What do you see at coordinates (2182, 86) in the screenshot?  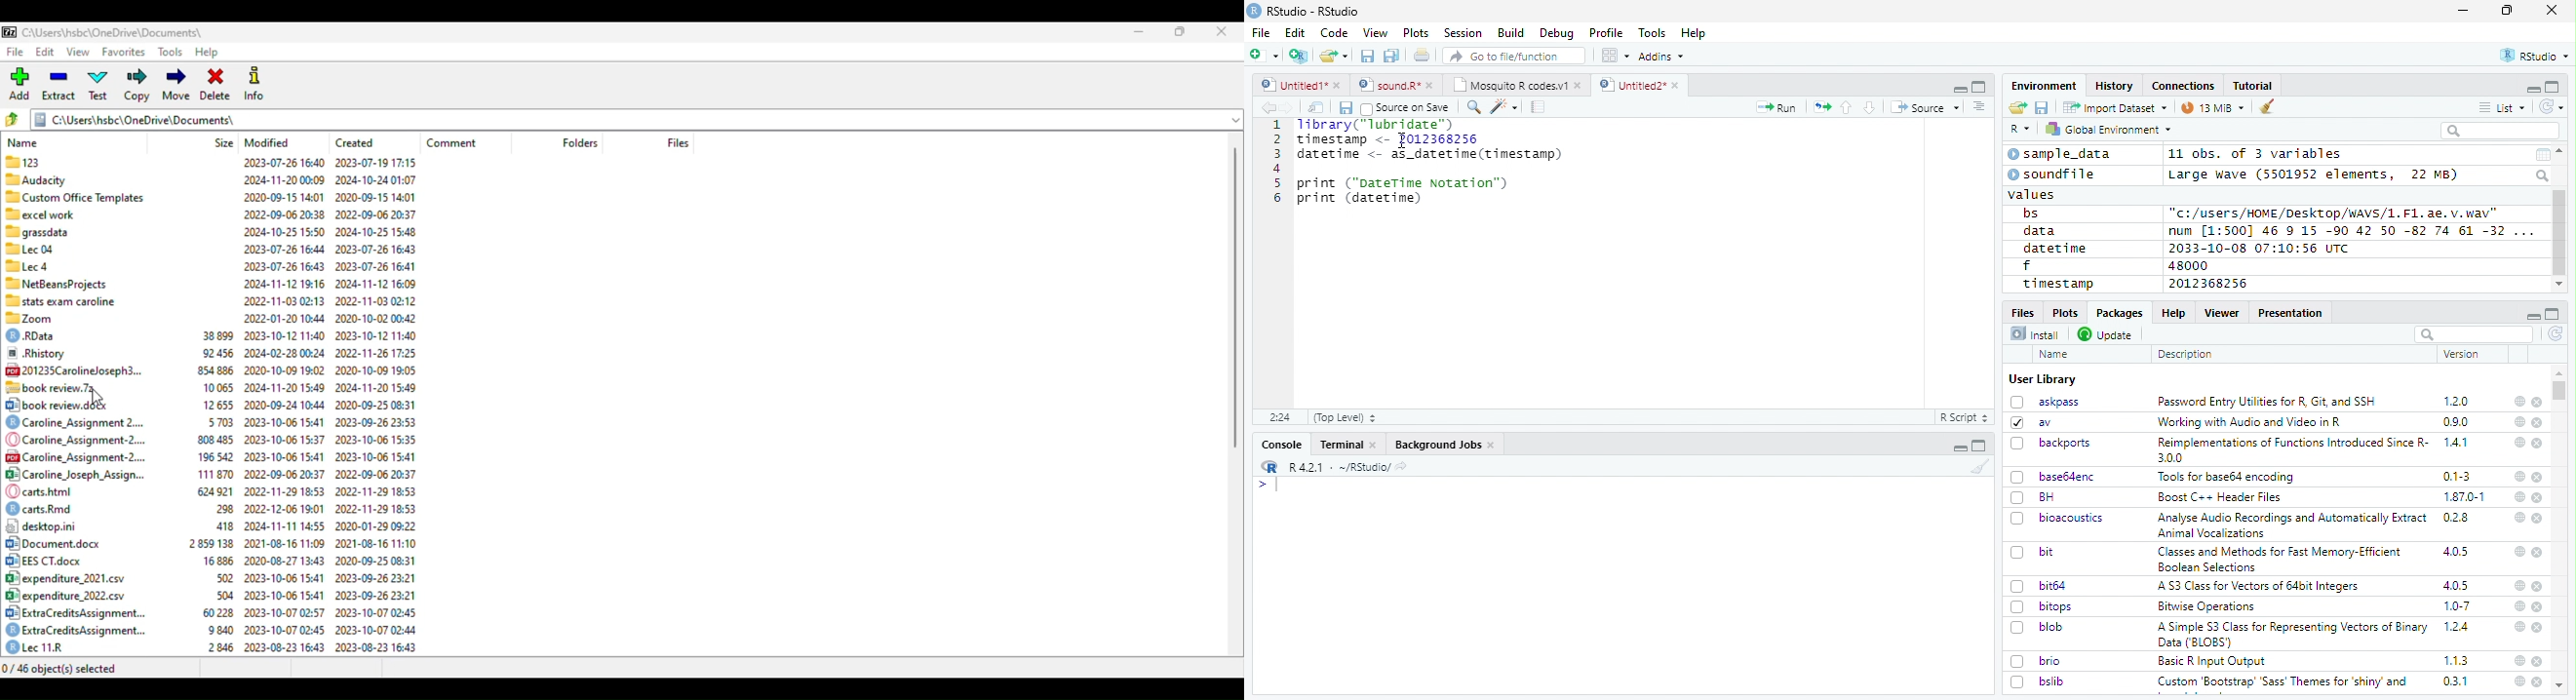 I see `Connections` at bounding box center [2182, 86].